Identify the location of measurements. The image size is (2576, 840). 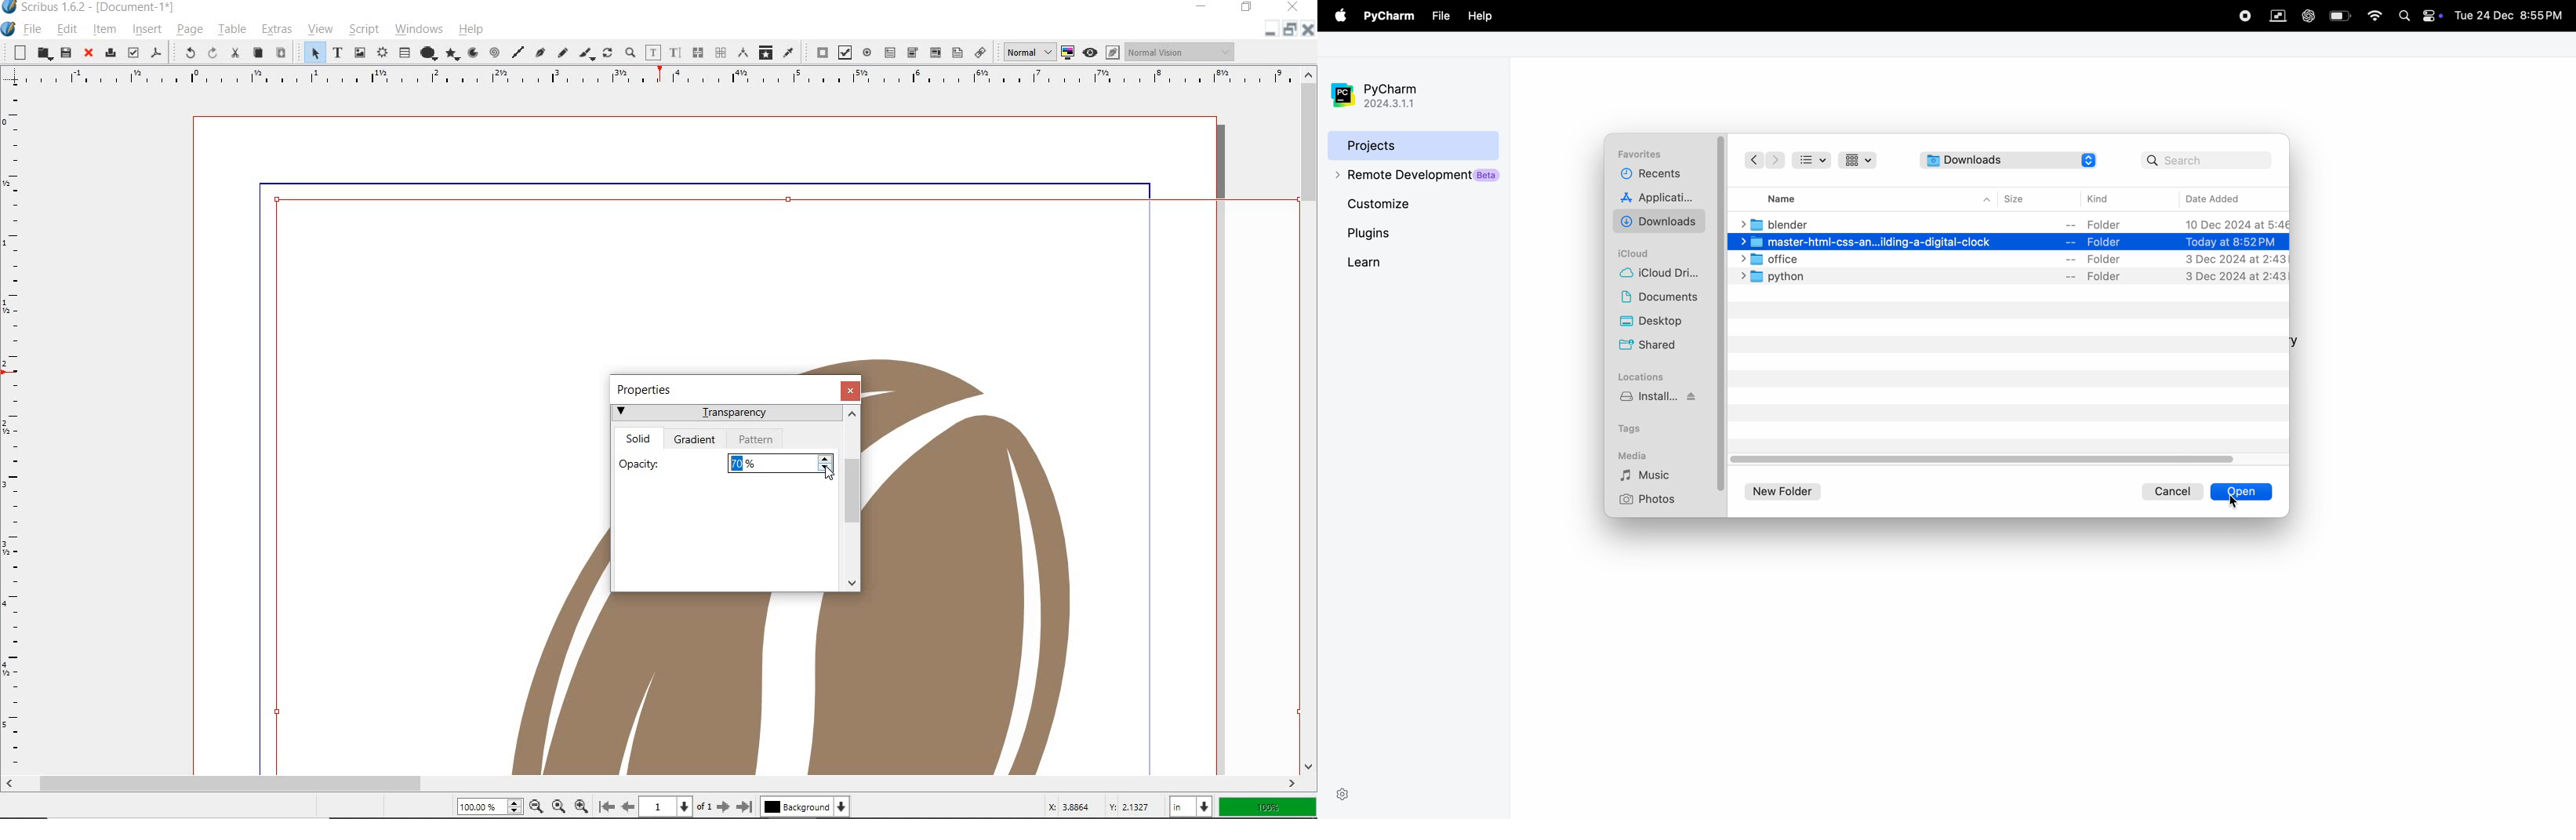
(744, 53).